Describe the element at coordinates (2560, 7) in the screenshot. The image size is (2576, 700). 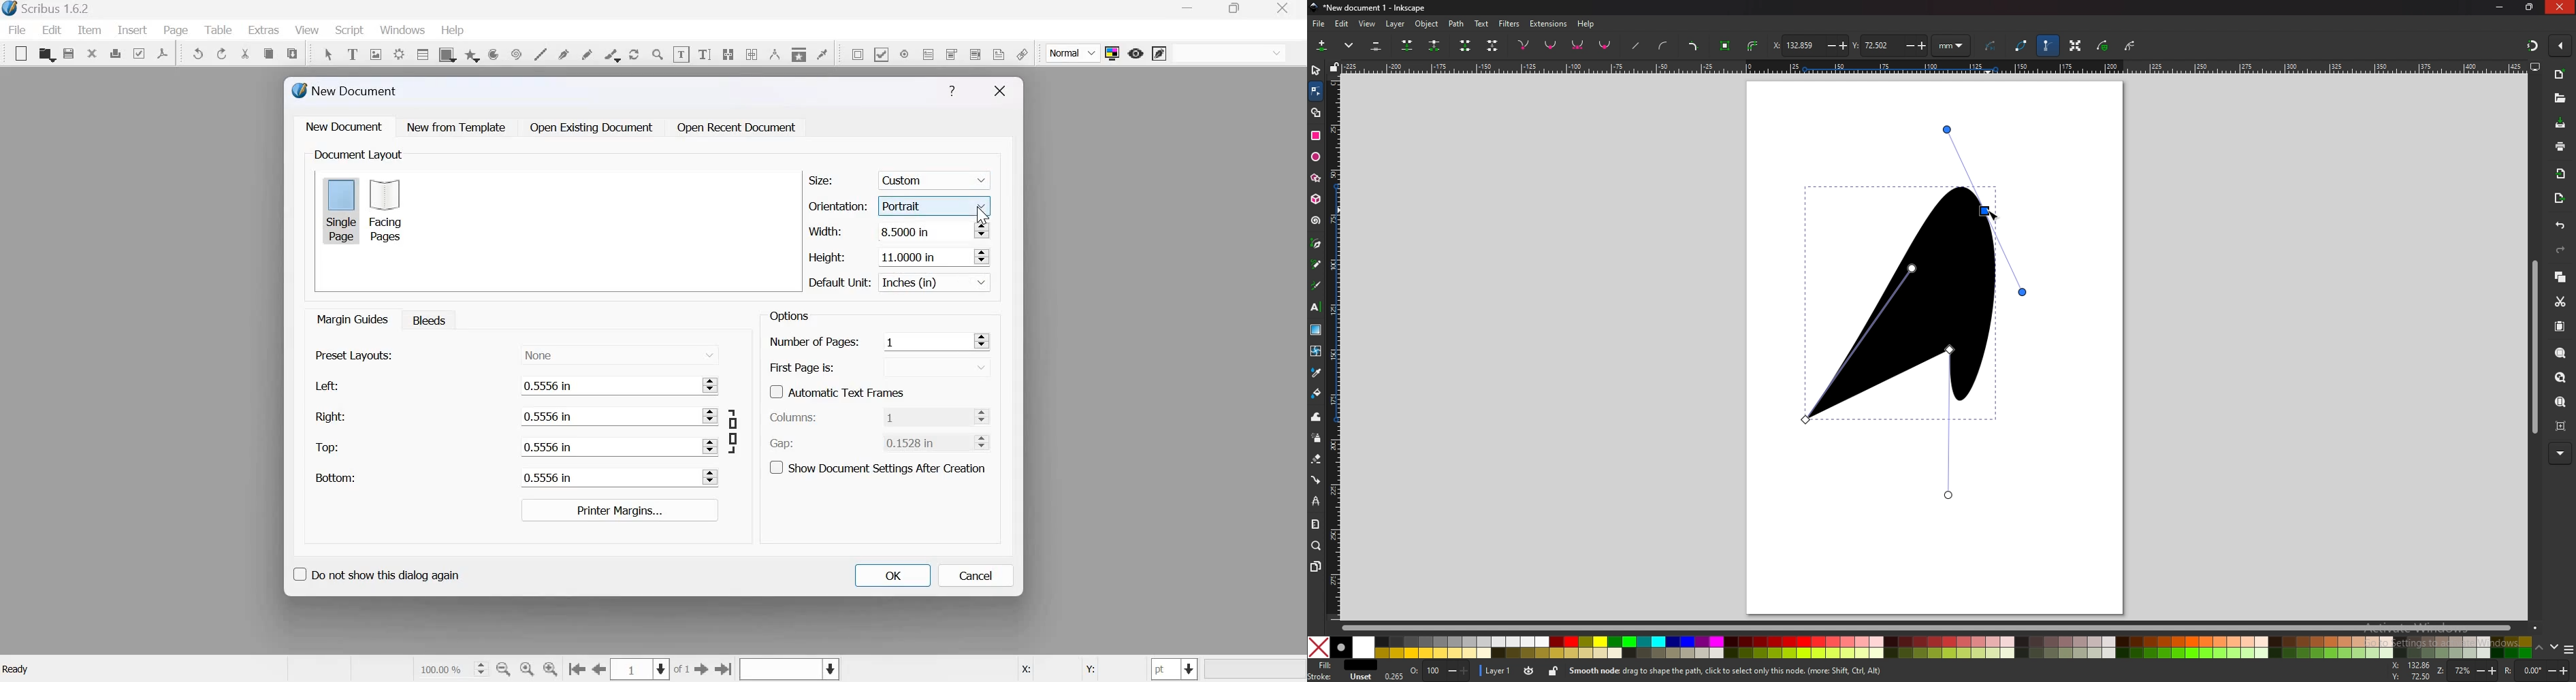
I see `close` at that location.